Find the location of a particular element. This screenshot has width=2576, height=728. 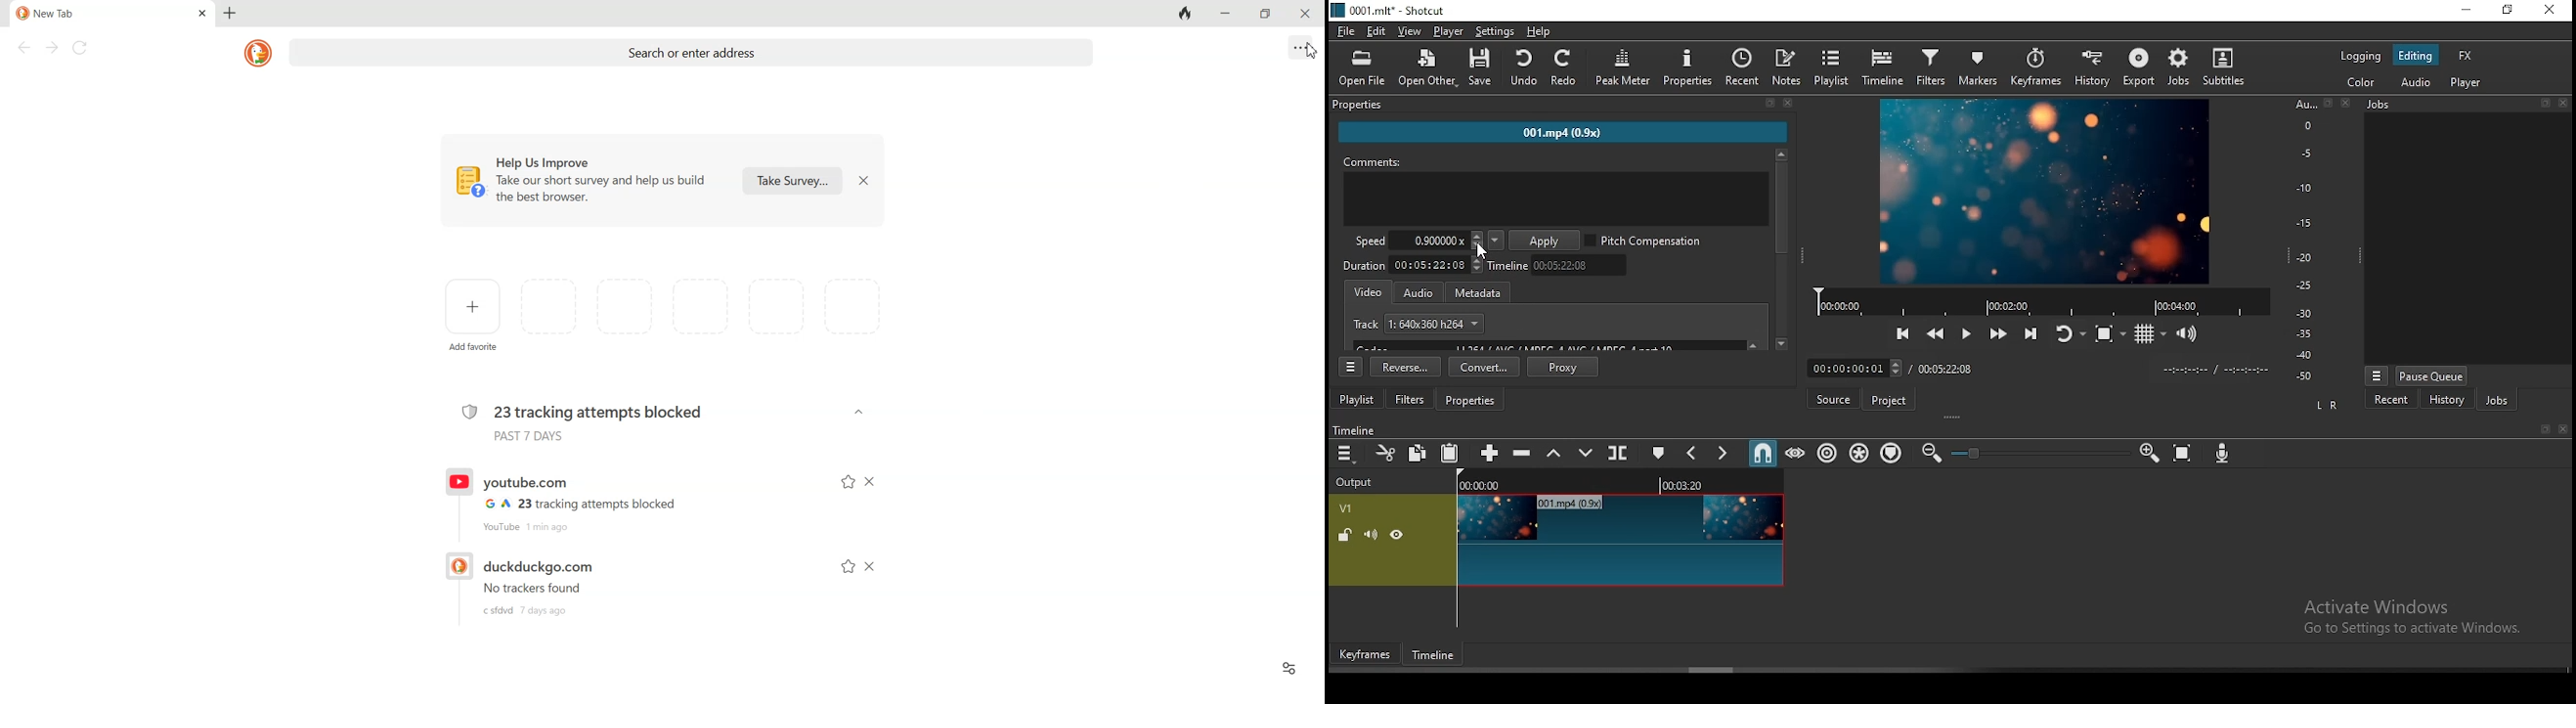

zoom in or zoom out slider is located at coordinates (2035, 452).